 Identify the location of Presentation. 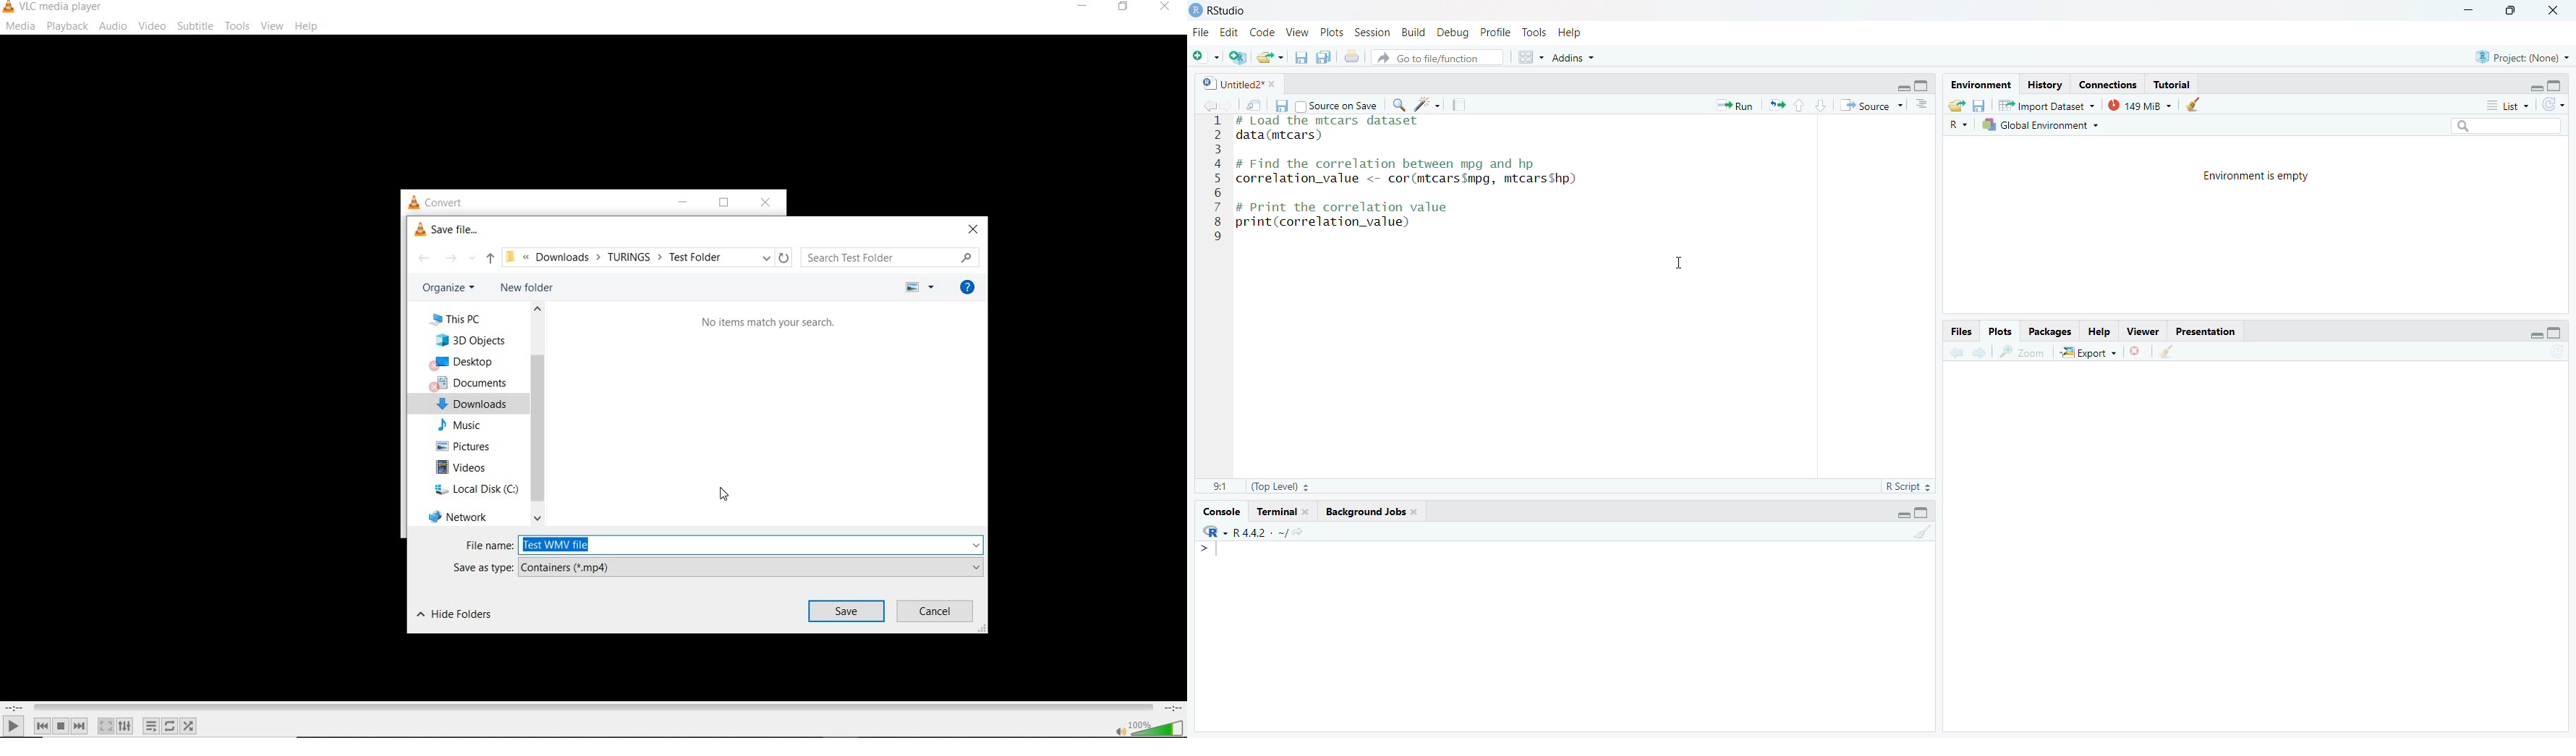
(2205, 330).